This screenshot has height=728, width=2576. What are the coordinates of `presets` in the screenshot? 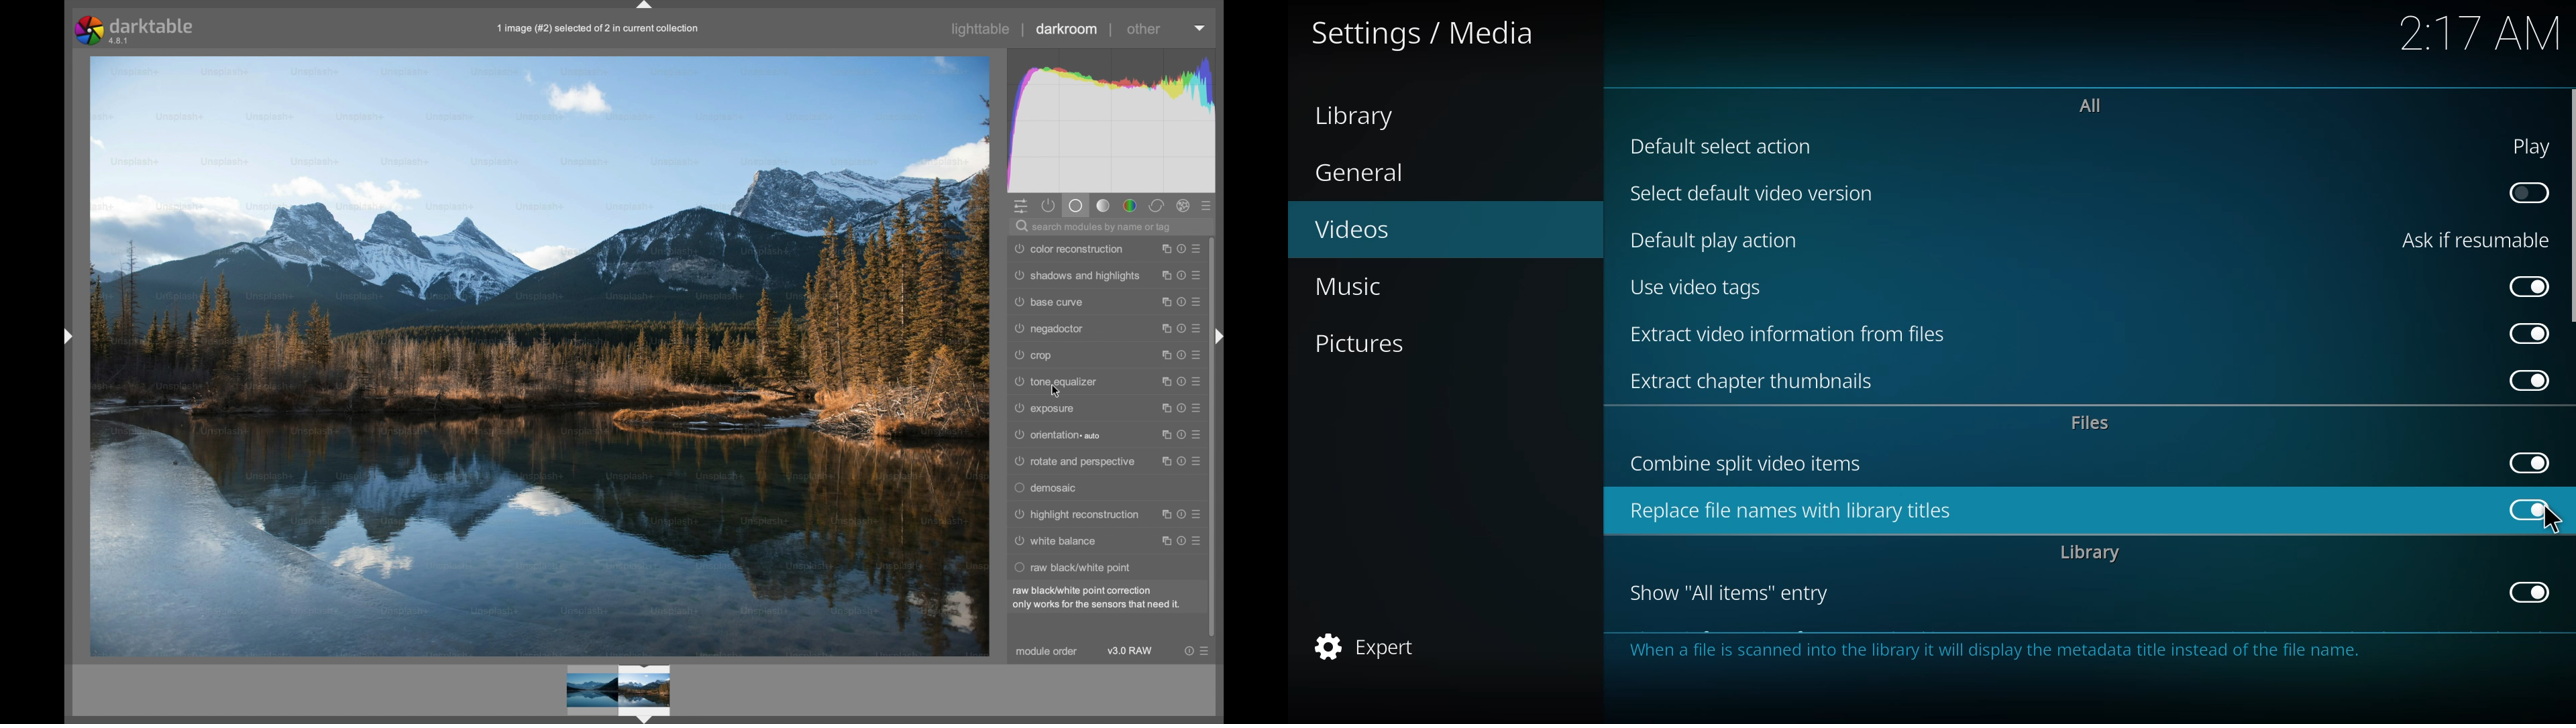 It's located at (1199, 434).